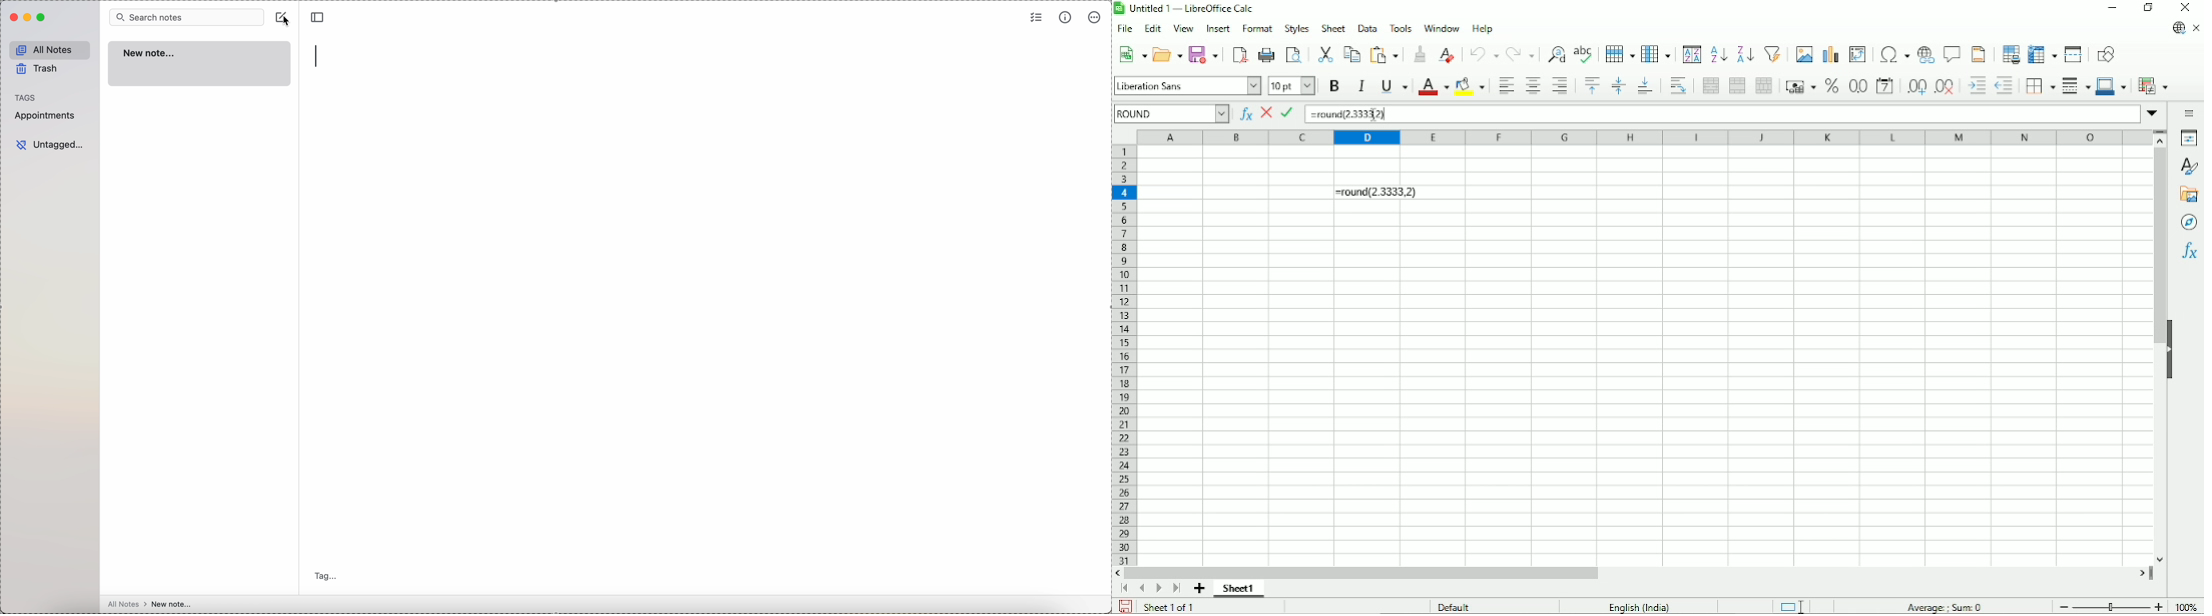 This screenshot has height=616, width=2212. Describe the element at coordinates (1692, 53) in the screenshot. I see `Sort` at that location.